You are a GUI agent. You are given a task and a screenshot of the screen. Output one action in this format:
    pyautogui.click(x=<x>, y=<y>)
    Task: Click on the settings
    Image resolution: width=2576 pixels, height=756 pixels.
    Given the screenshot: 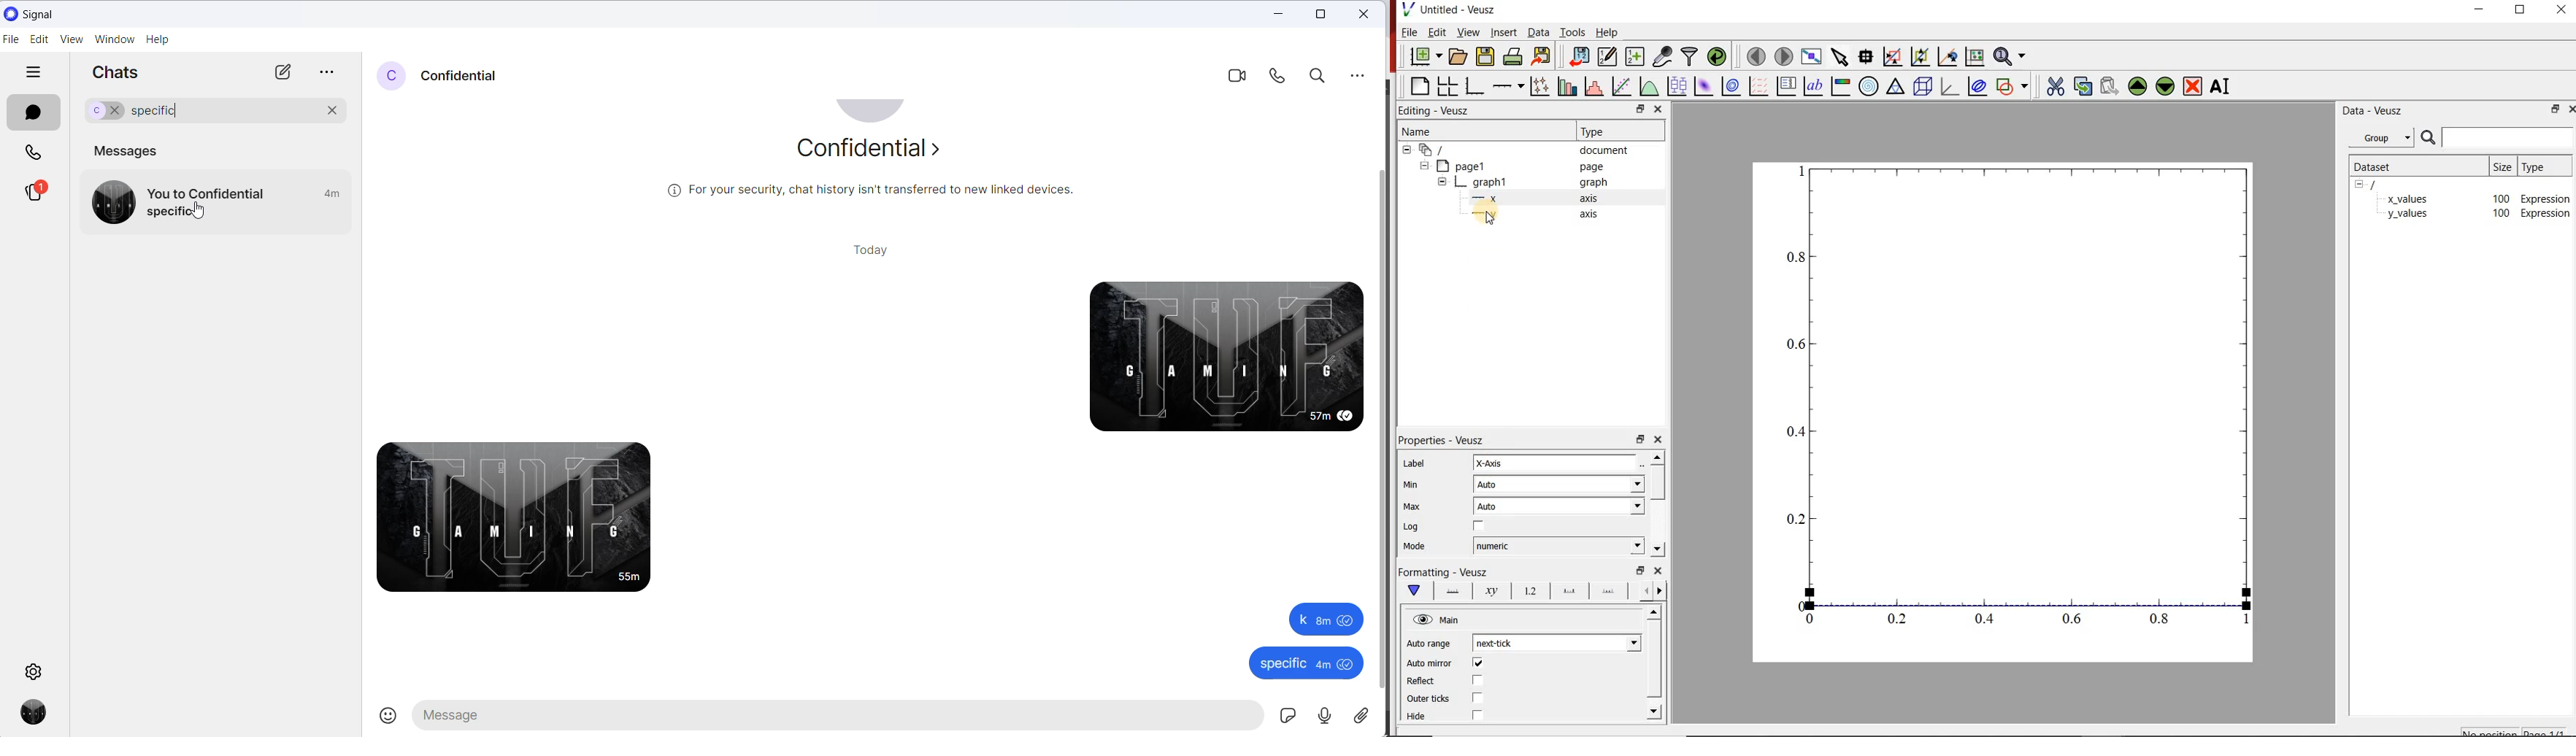 What is the action you would take?
    pyautogui.click(x=34, y=669)
    